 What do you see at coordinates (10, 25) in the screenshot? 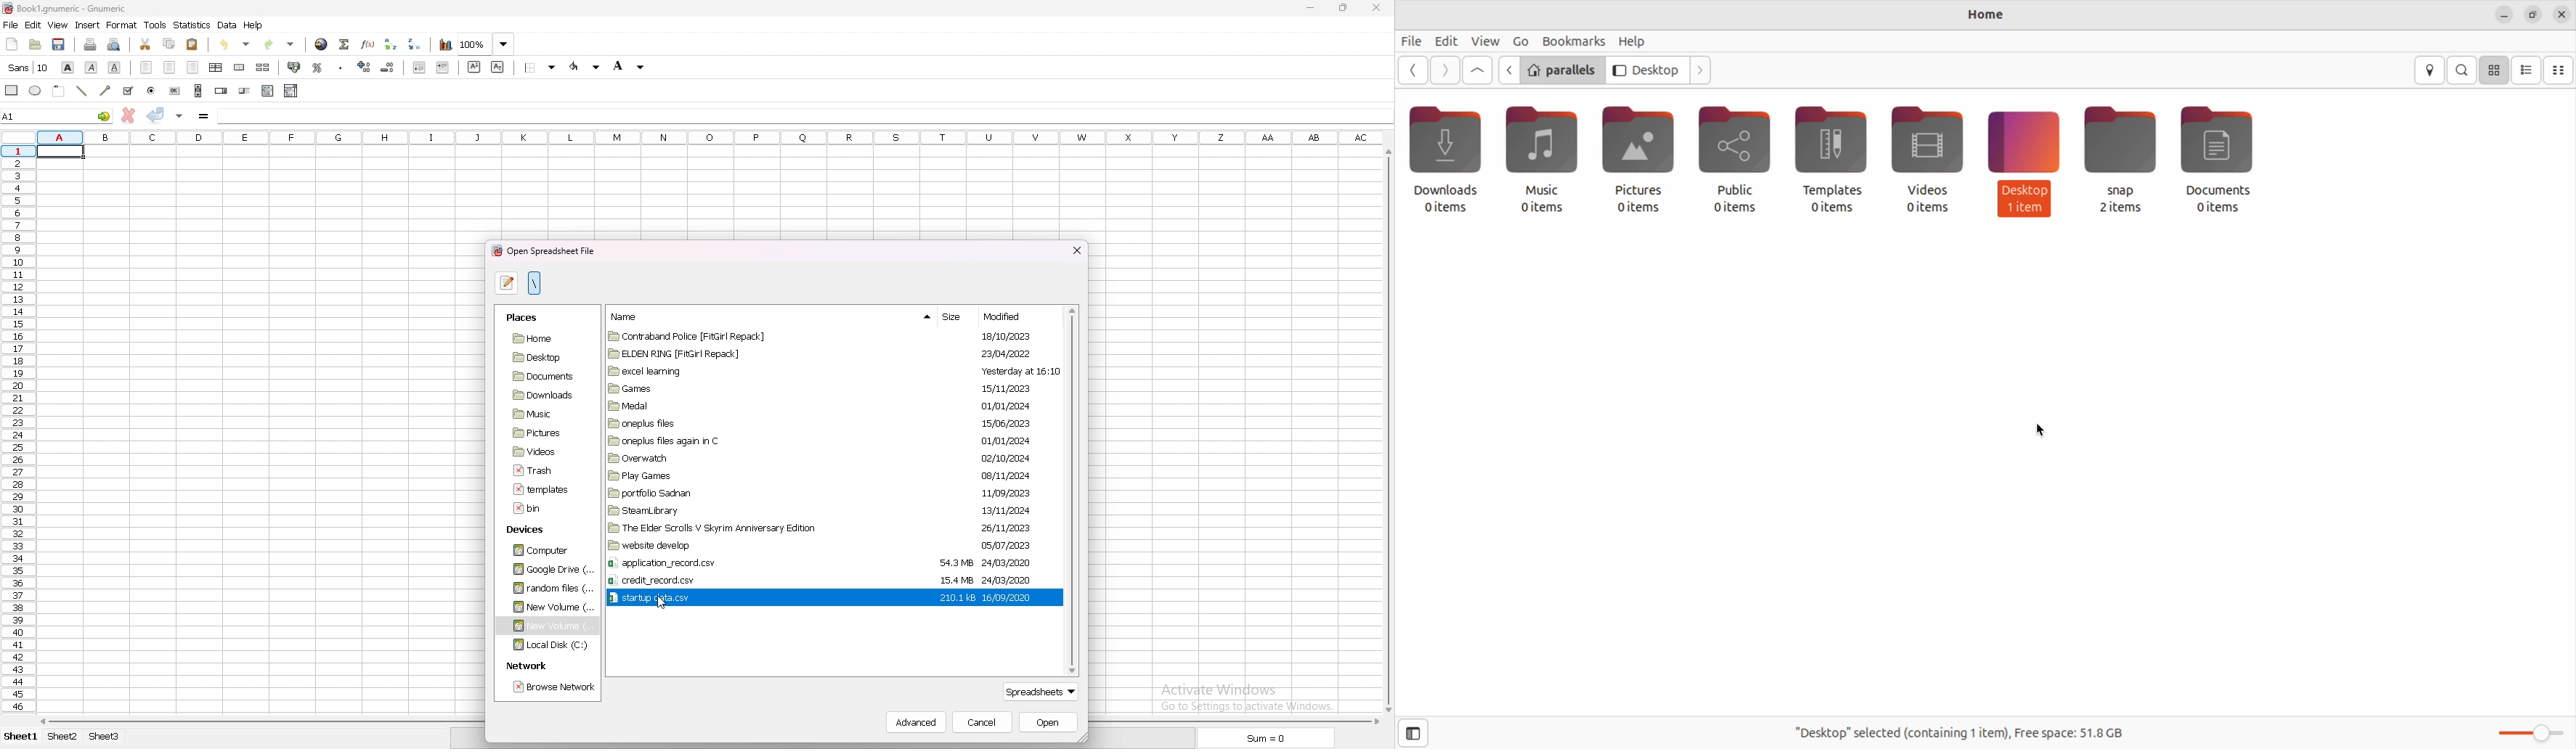
I see `file` at bounding box center [10, 25].